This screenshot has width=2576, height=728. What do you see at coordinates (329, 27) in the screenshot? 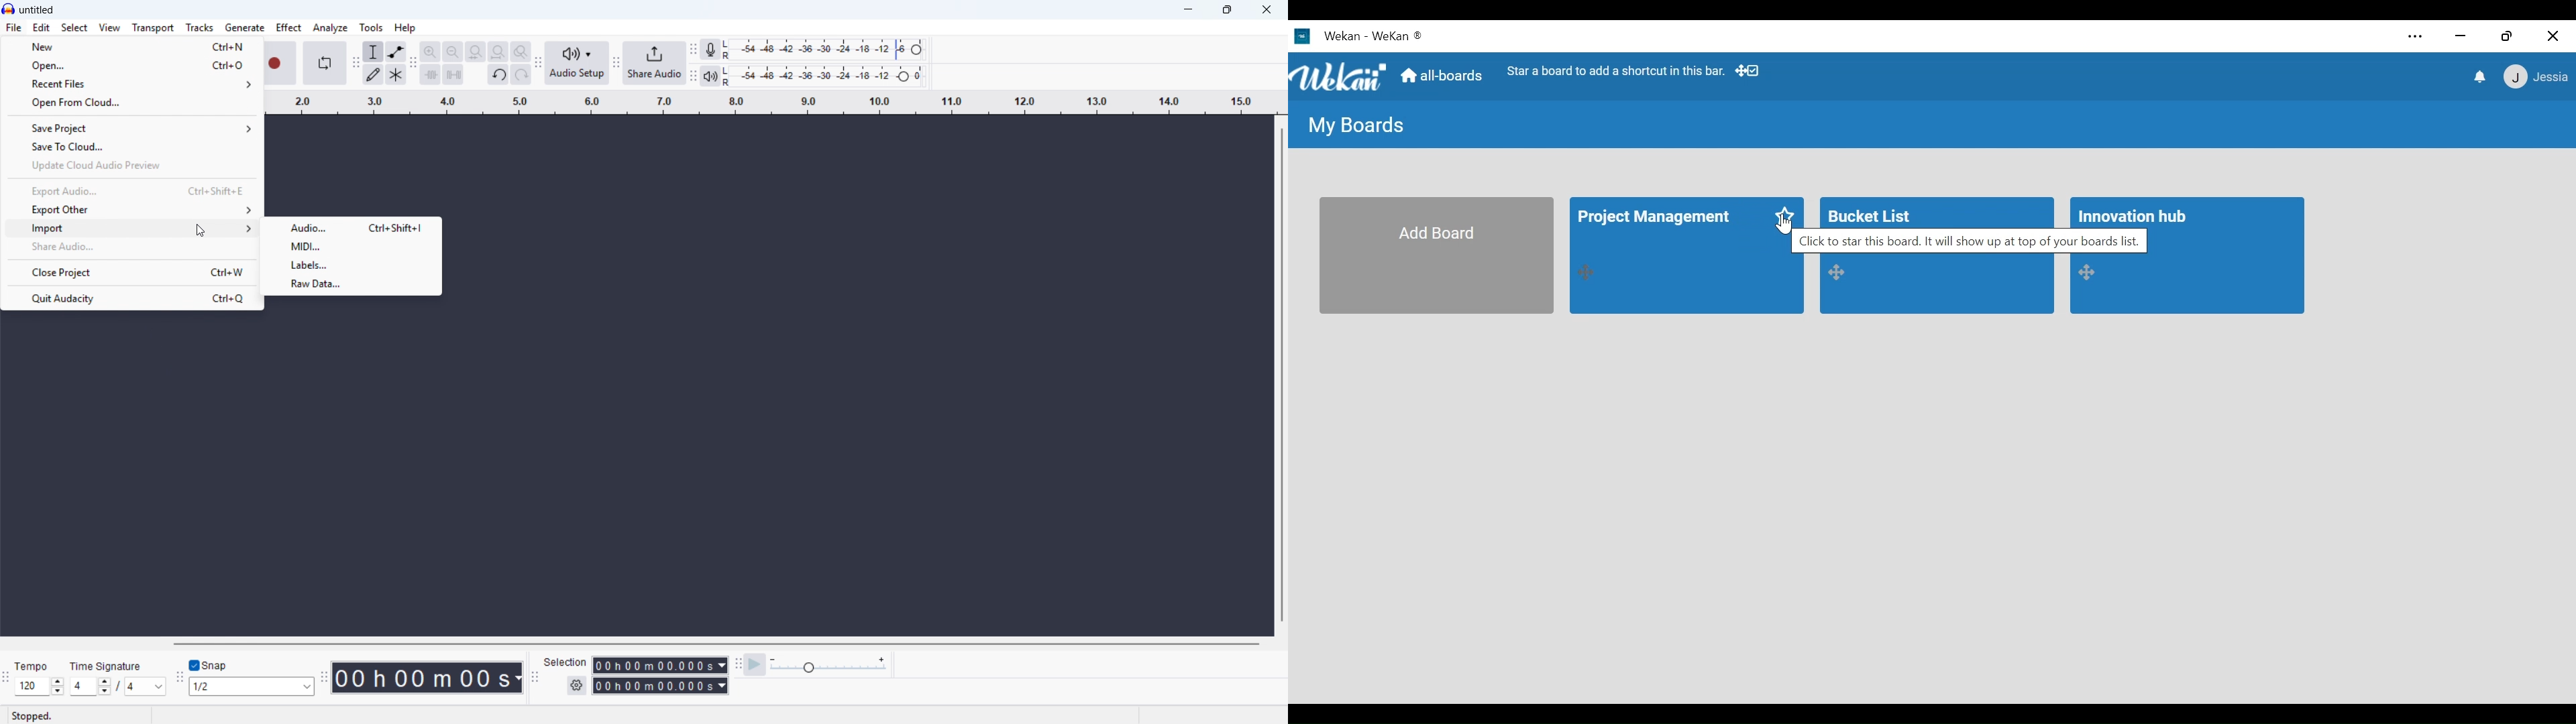
I see `Analyse ` at bounding box center [329, 27].